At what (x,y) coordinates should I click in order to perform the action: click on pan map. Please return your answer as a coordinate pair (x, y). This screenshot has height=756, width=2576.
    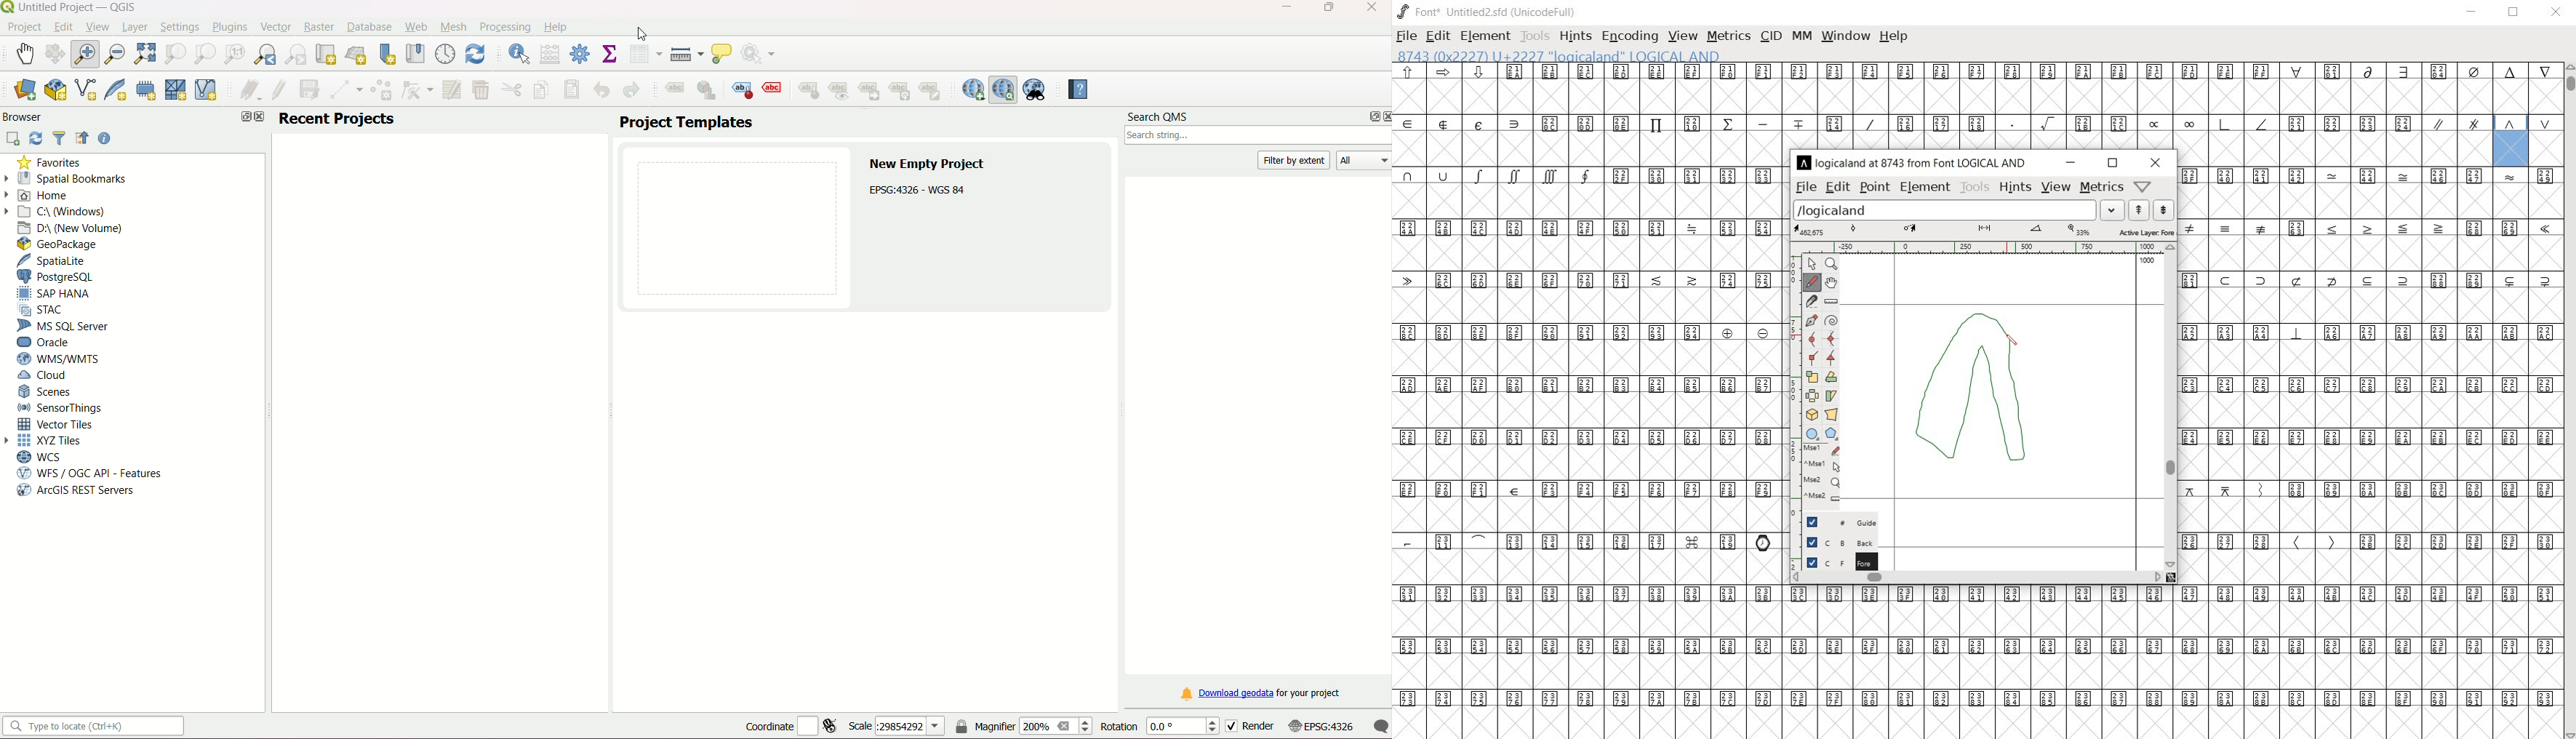
    Looking at the image, I should click on (25, 52).